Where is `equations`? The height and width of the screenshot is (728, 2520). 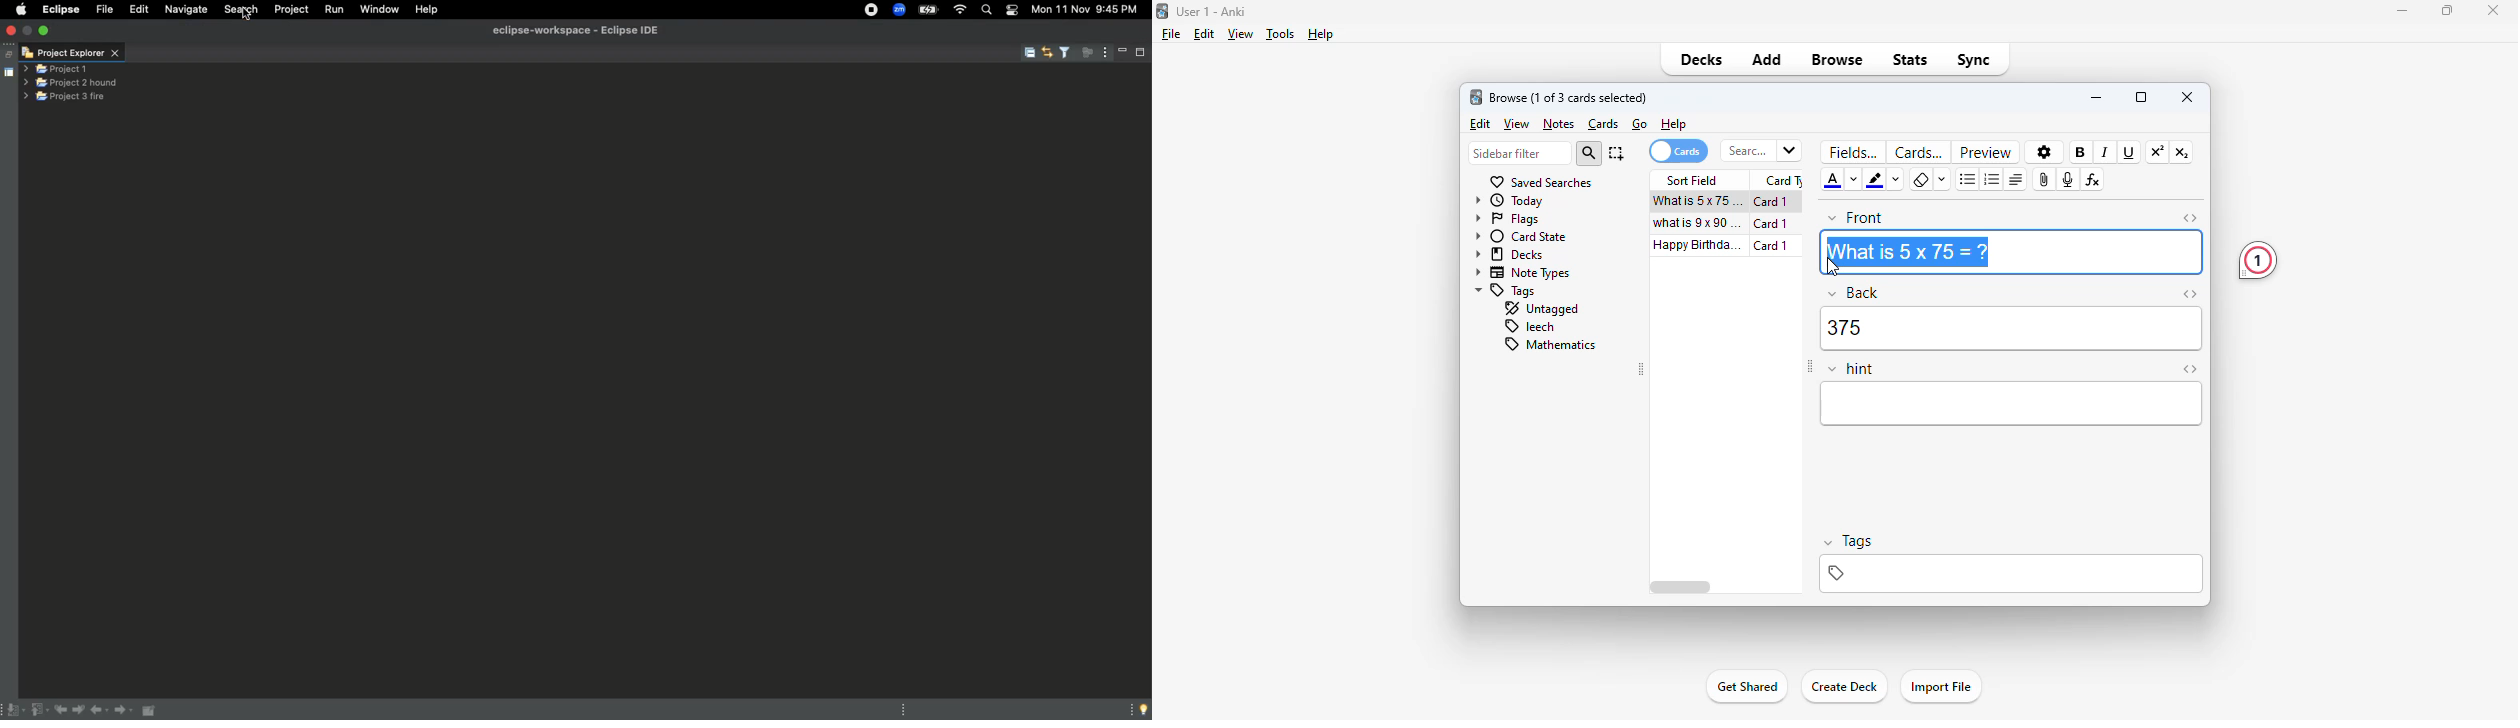
equations is located at coordinates (2094, 179).